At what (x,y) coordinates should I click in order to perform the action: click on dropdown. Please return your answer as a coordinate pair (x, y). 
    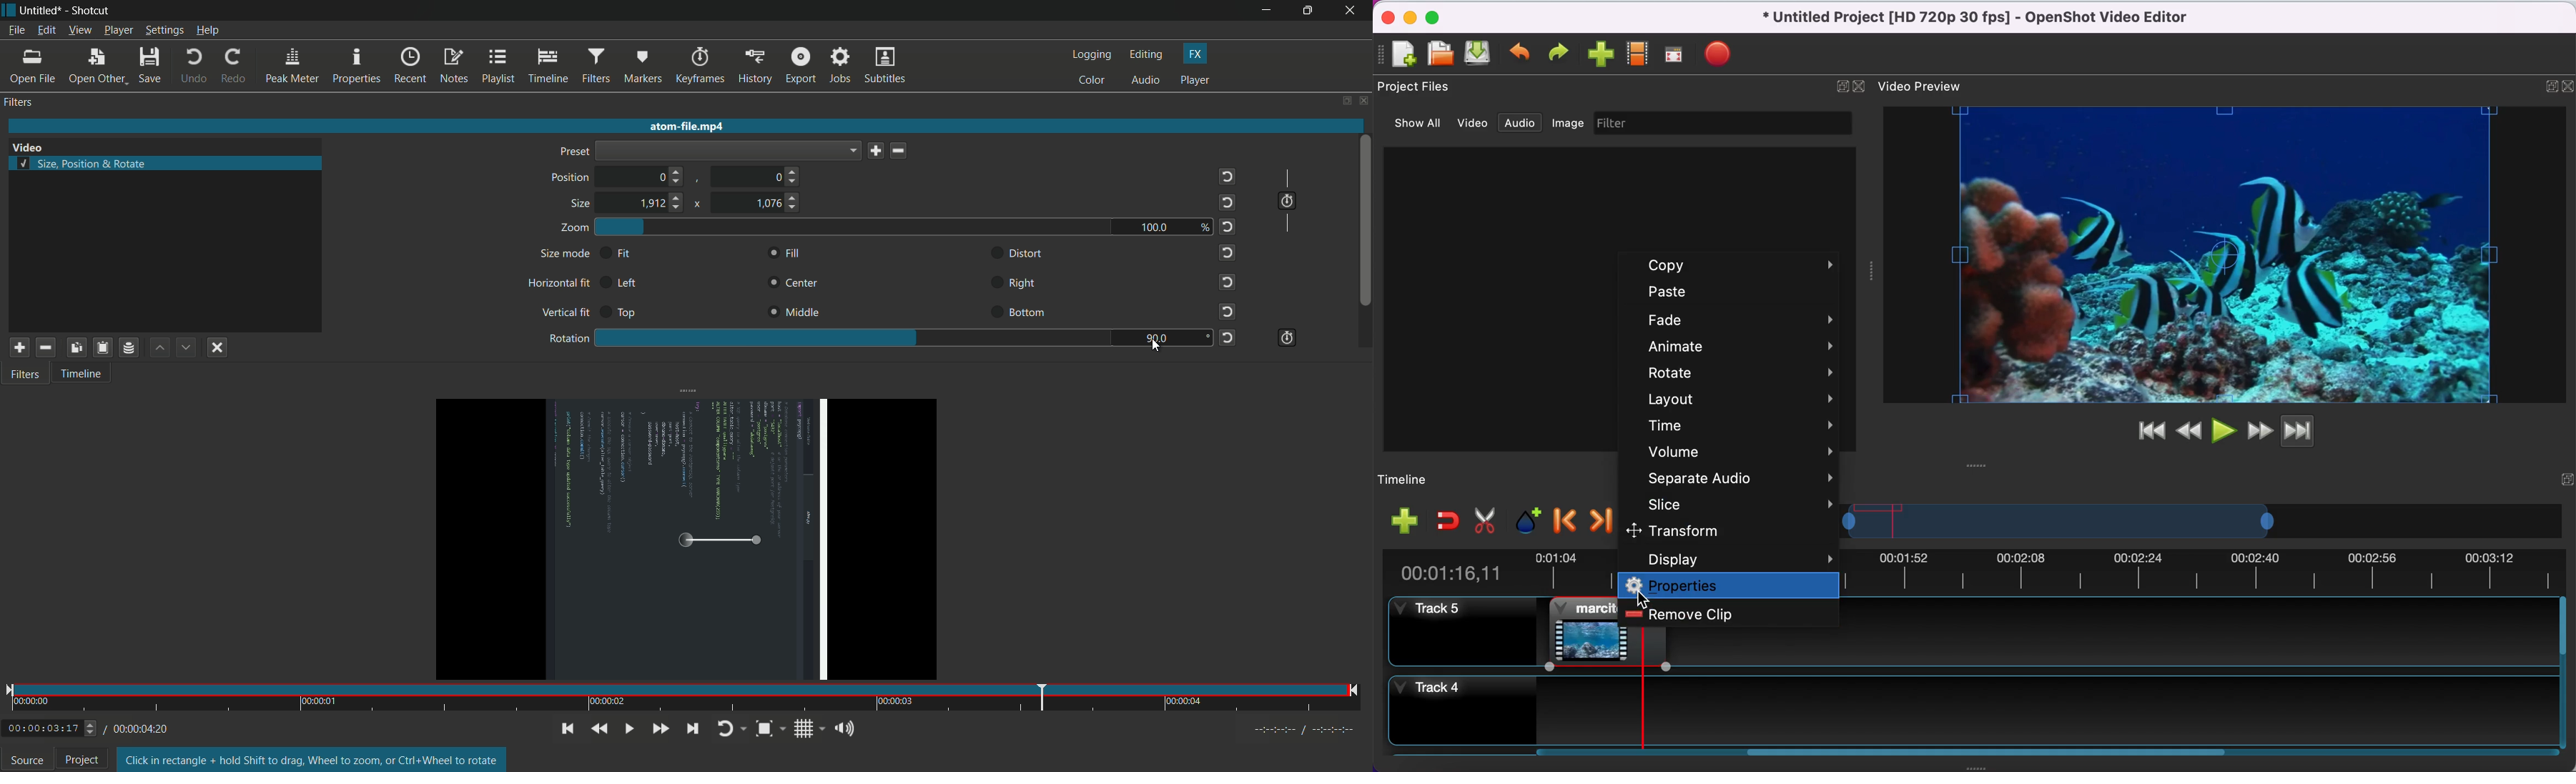
    Looking at the image, I should click on (729, 150).